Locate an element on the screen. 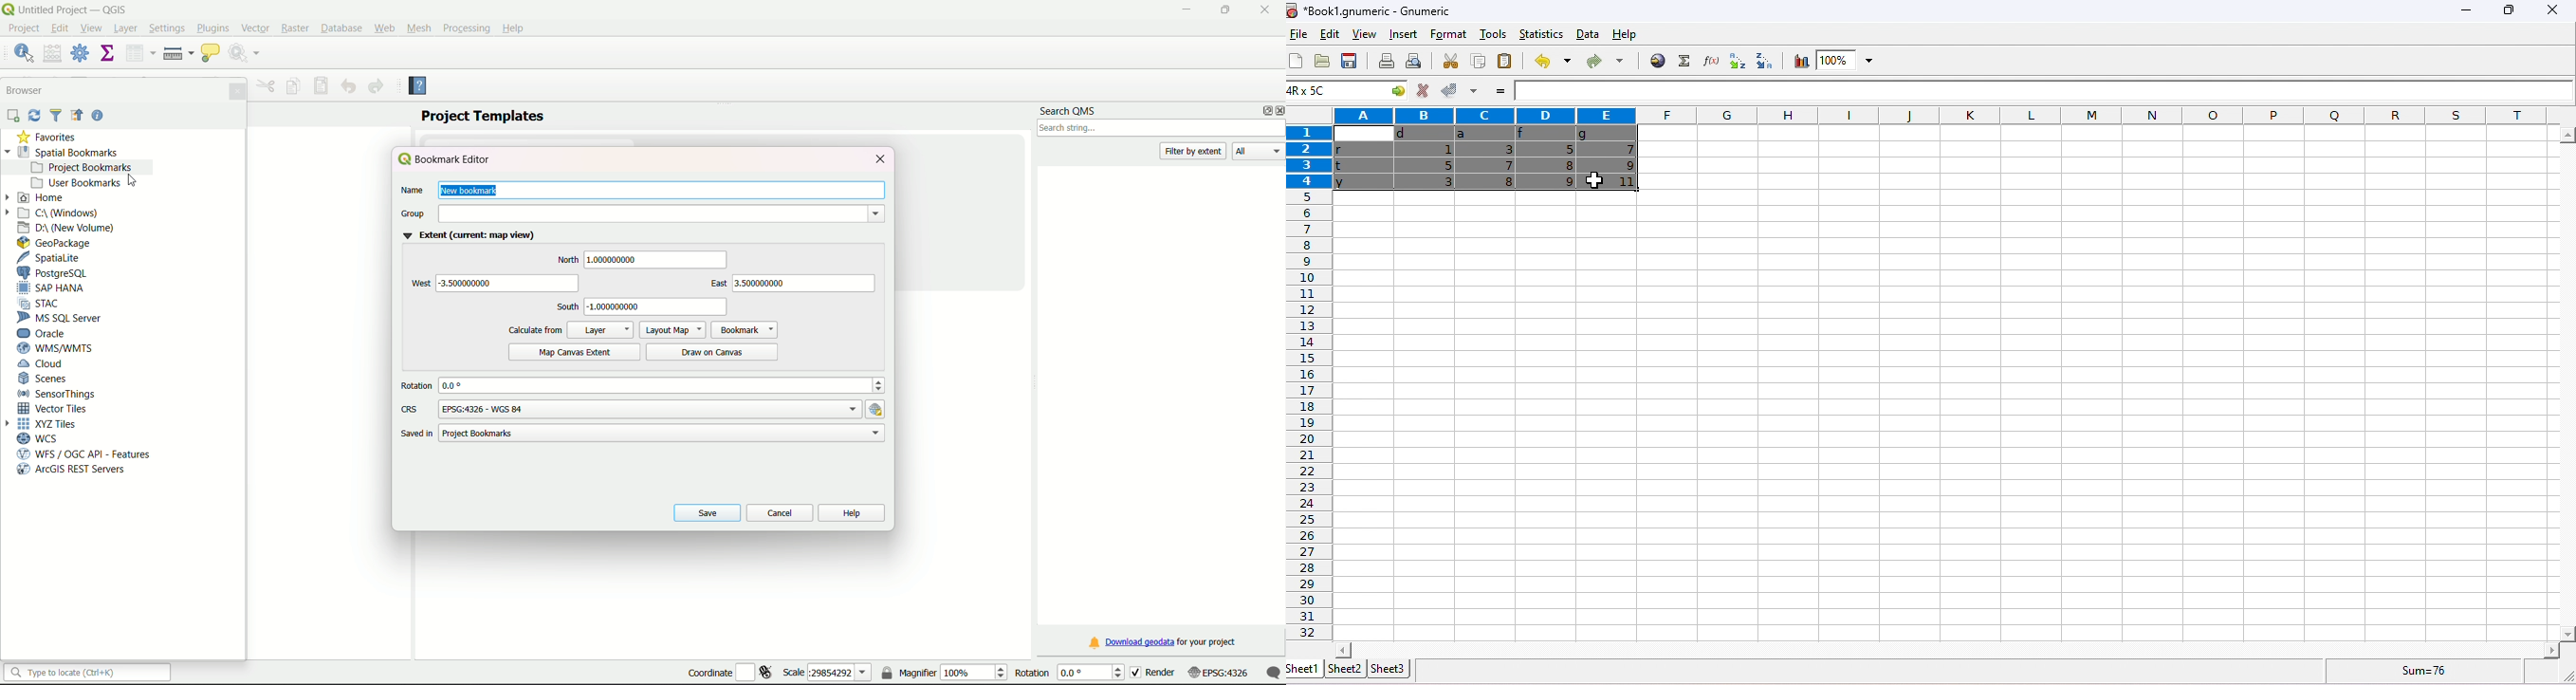 This screenshot has width=2576, height=700. undo is located at coordinates (1550, 62).